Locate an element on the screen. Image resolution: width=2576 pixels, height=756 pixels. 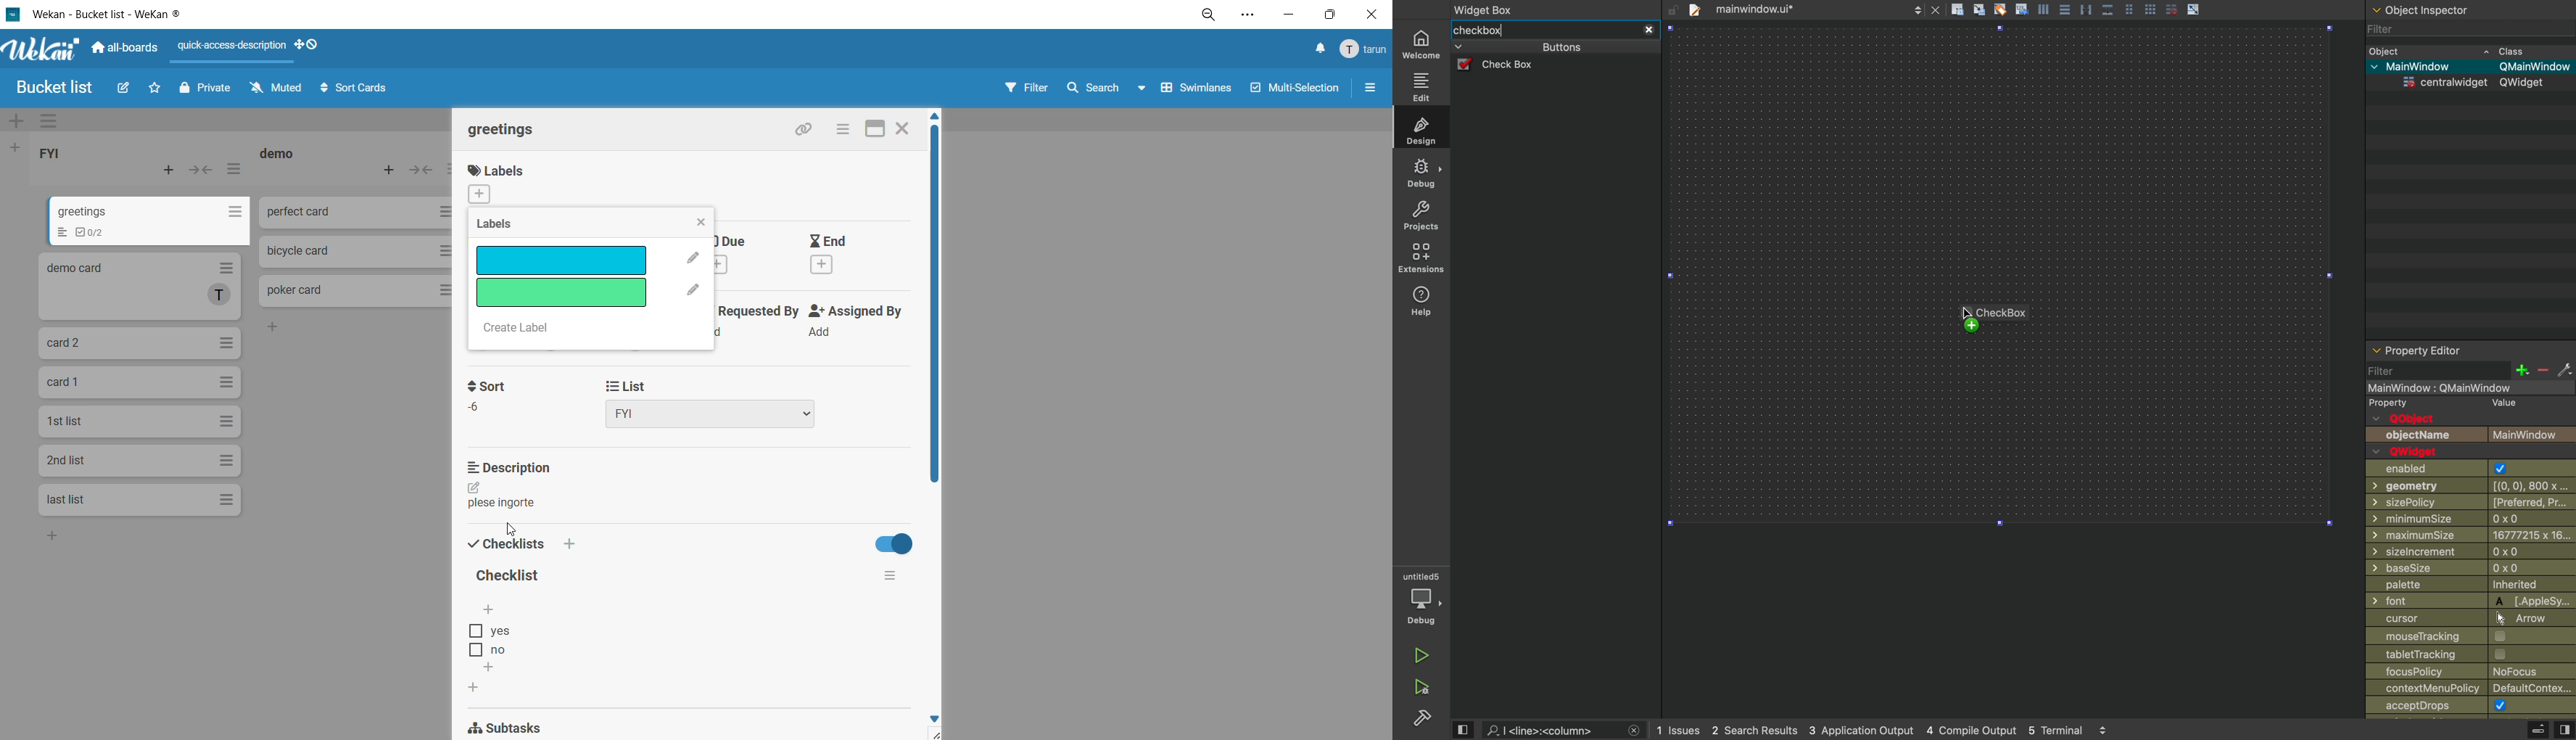
qobject is located at coordinates (2417, 419).